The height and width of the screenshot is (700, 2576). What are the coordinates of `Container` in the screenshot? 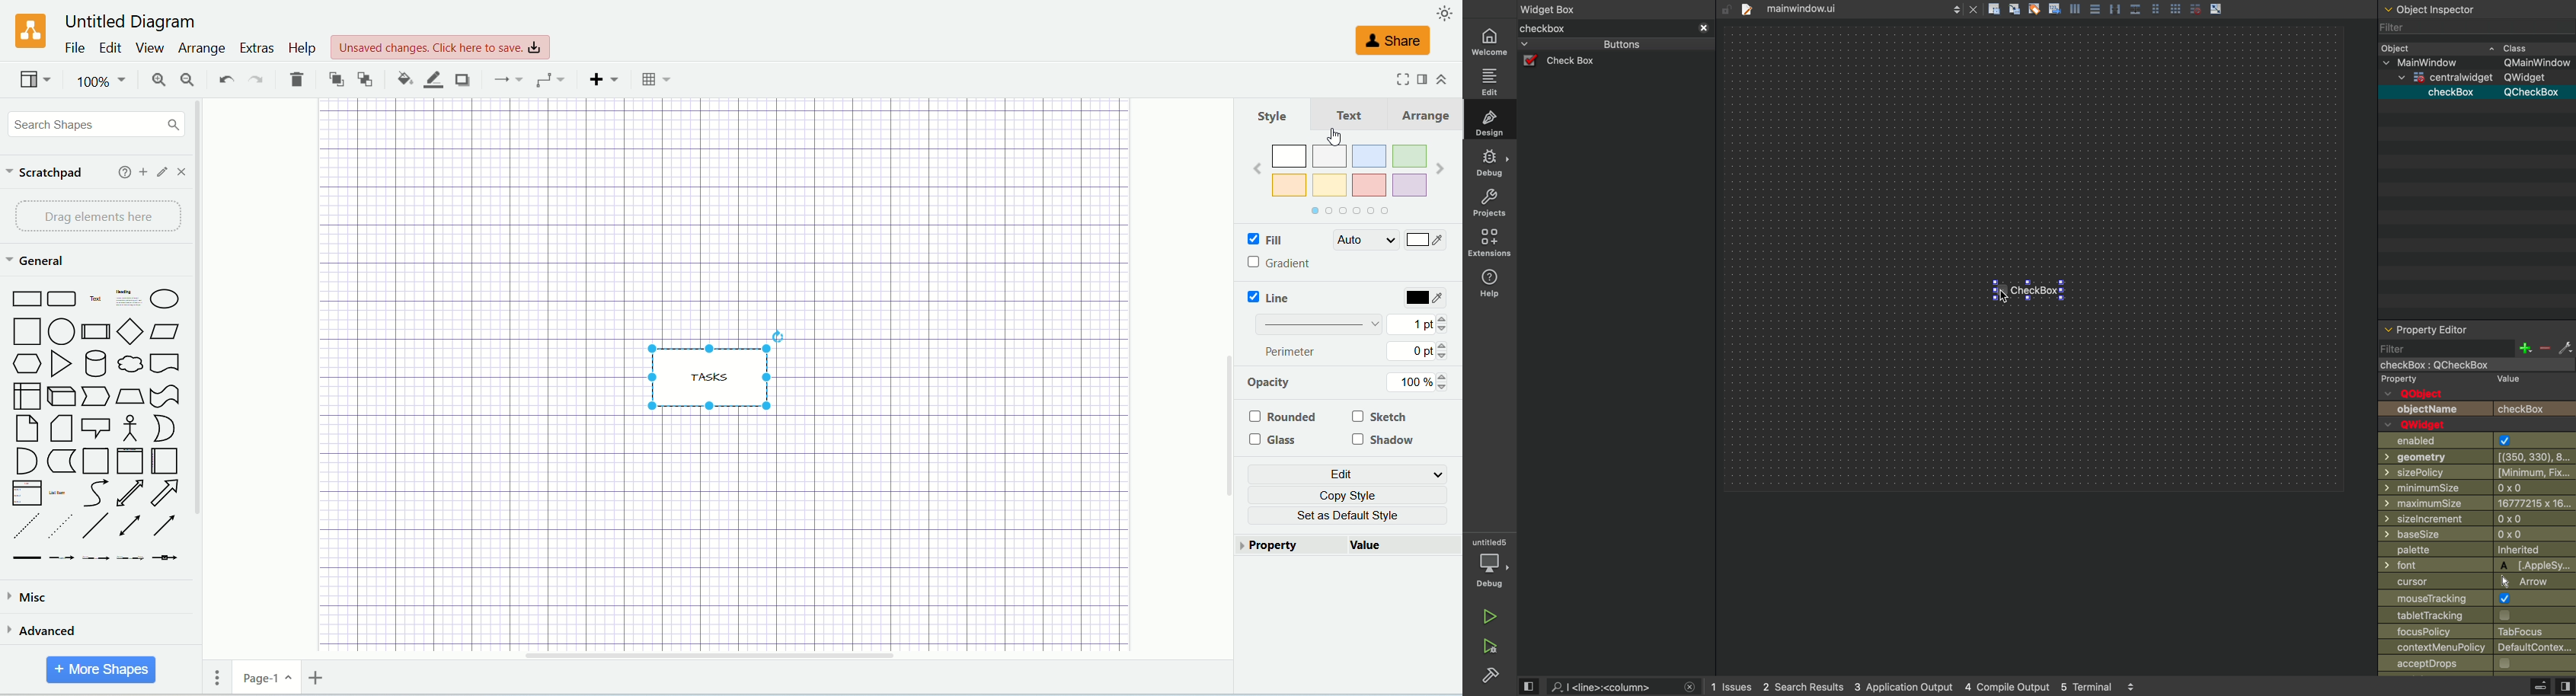 It's located at (95, 461).